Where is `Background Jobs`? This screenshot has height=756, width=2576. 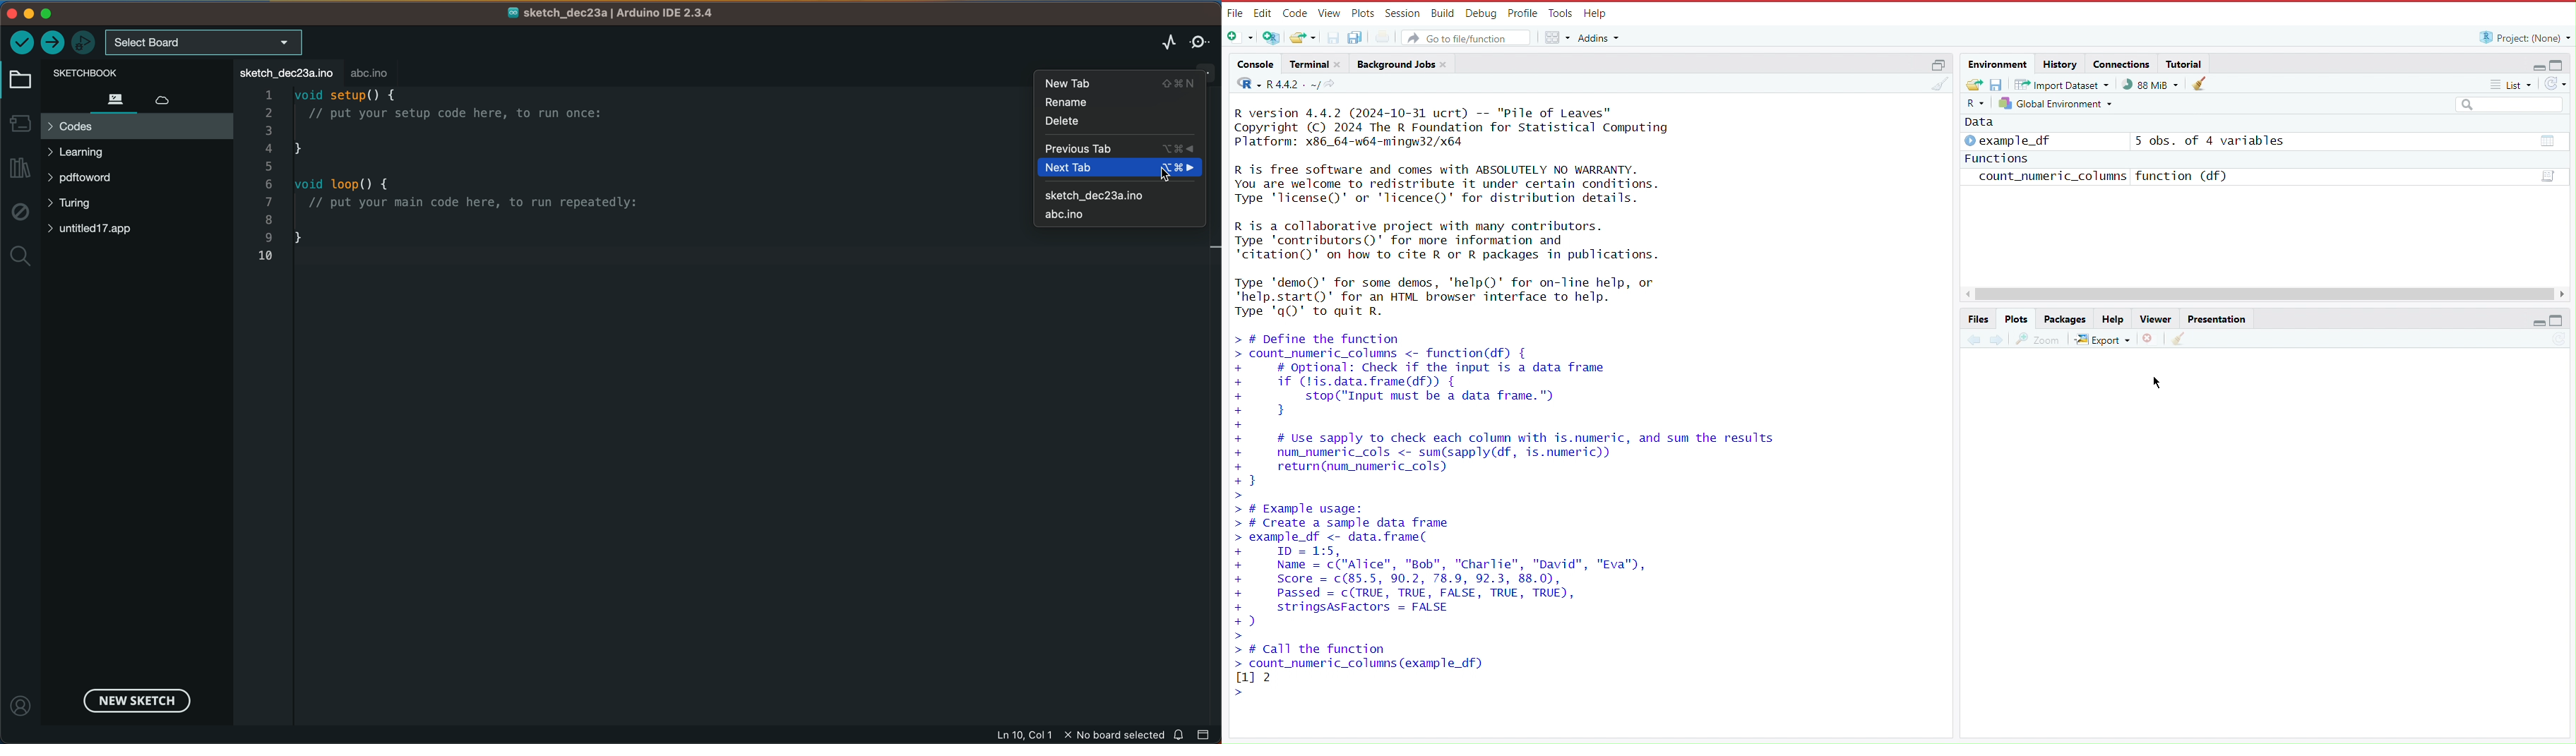
Background Jobs is located at coordinates (1403, 64).